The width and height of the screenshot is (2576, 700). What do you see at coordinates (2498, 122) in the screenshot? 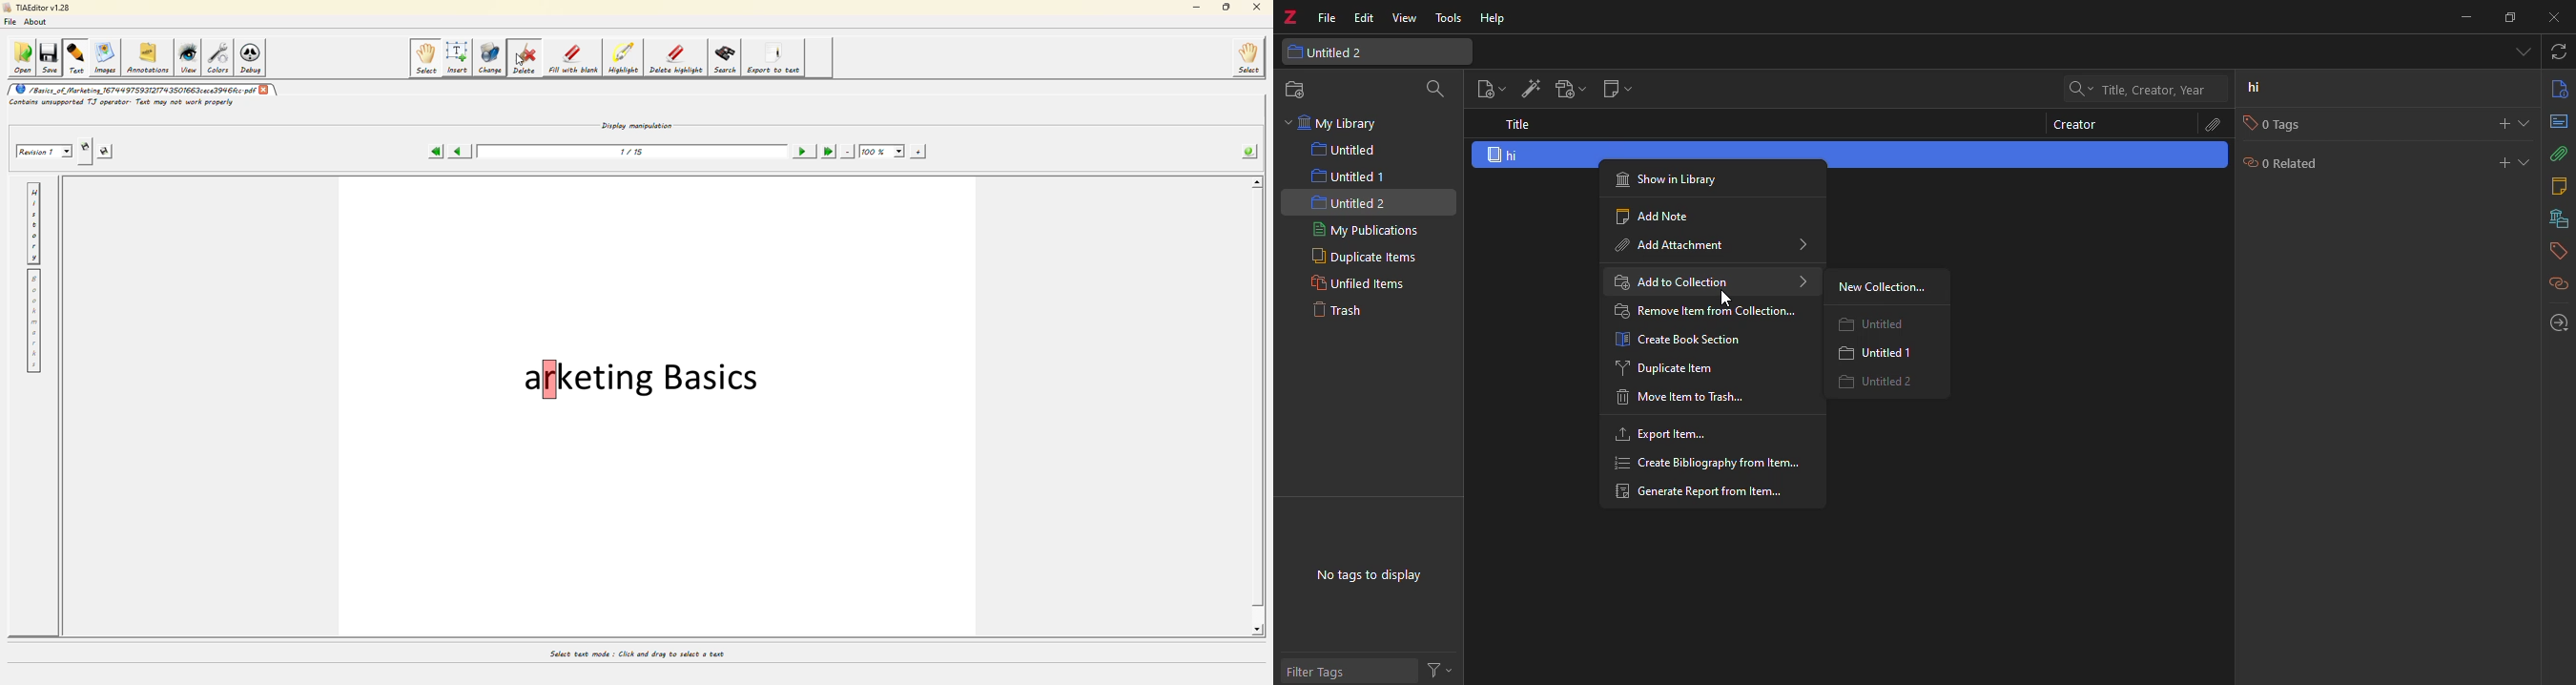
I see `add` at bounding box center [2498, 122].